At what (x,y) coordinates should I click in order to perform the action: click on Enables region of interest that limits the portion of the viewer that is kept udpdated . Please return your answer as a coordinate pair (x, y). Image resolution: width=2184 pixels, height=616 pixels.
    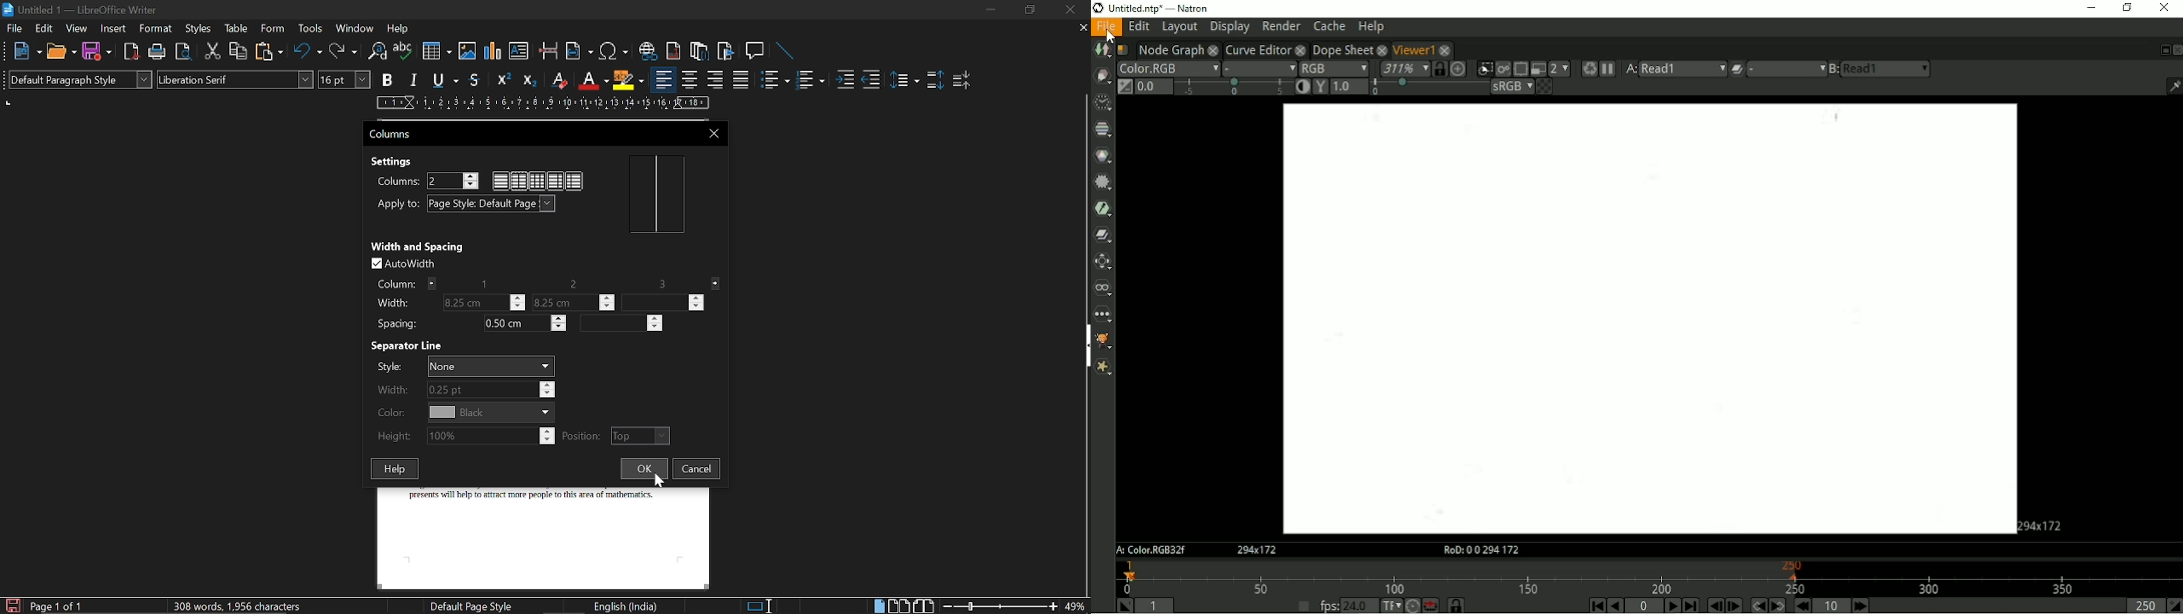
    Looking at the image, I should click on (1520, 68).